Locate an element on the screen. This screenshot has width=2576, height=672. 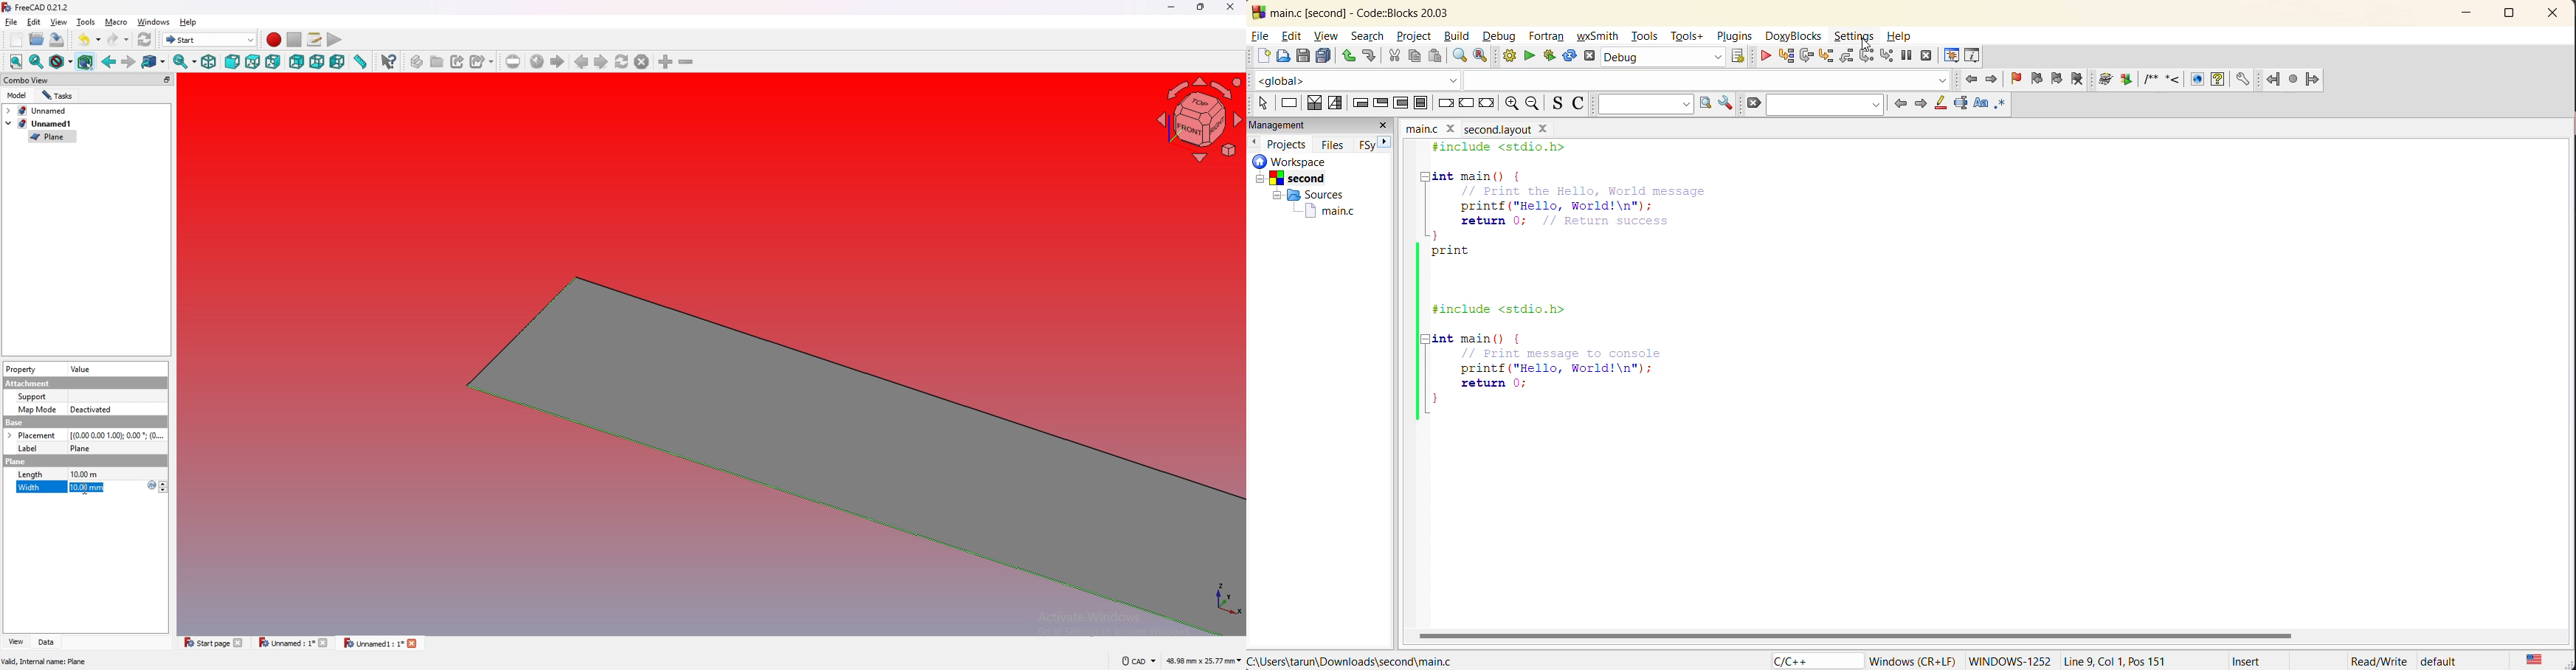
projects is located at coordinates (1291, 142).